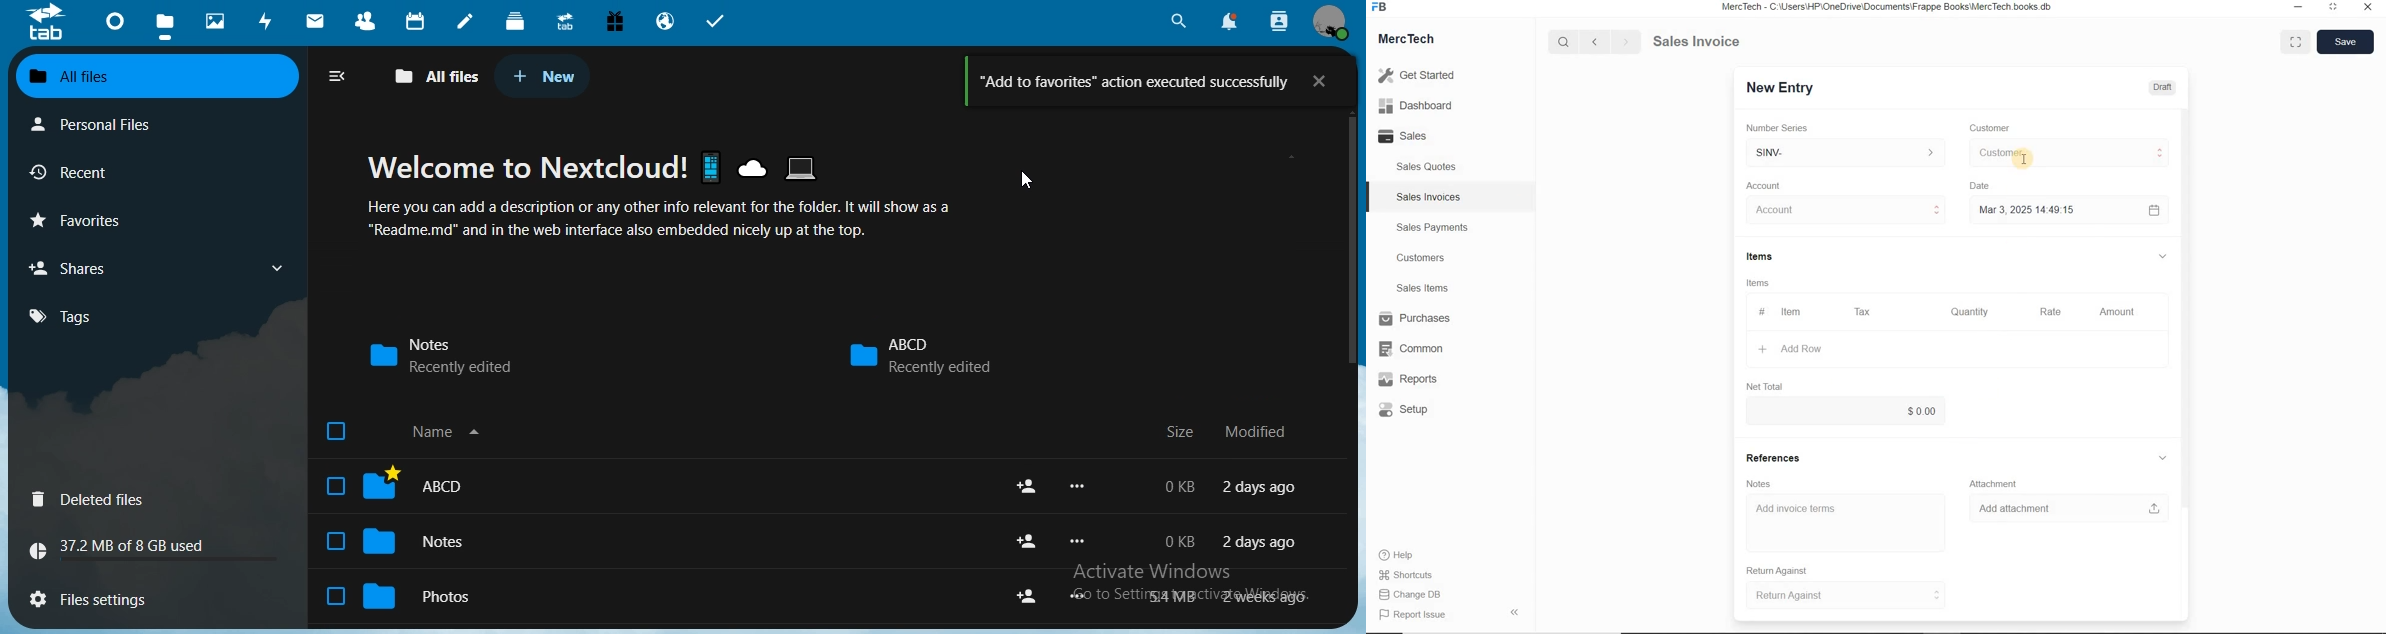 Image resolution: width=2408 pixels, height=644 pixels. What do you see at coordinates (2049, 313) in the screenshot?
I see `Rate` at bounding box center [2049, 313].